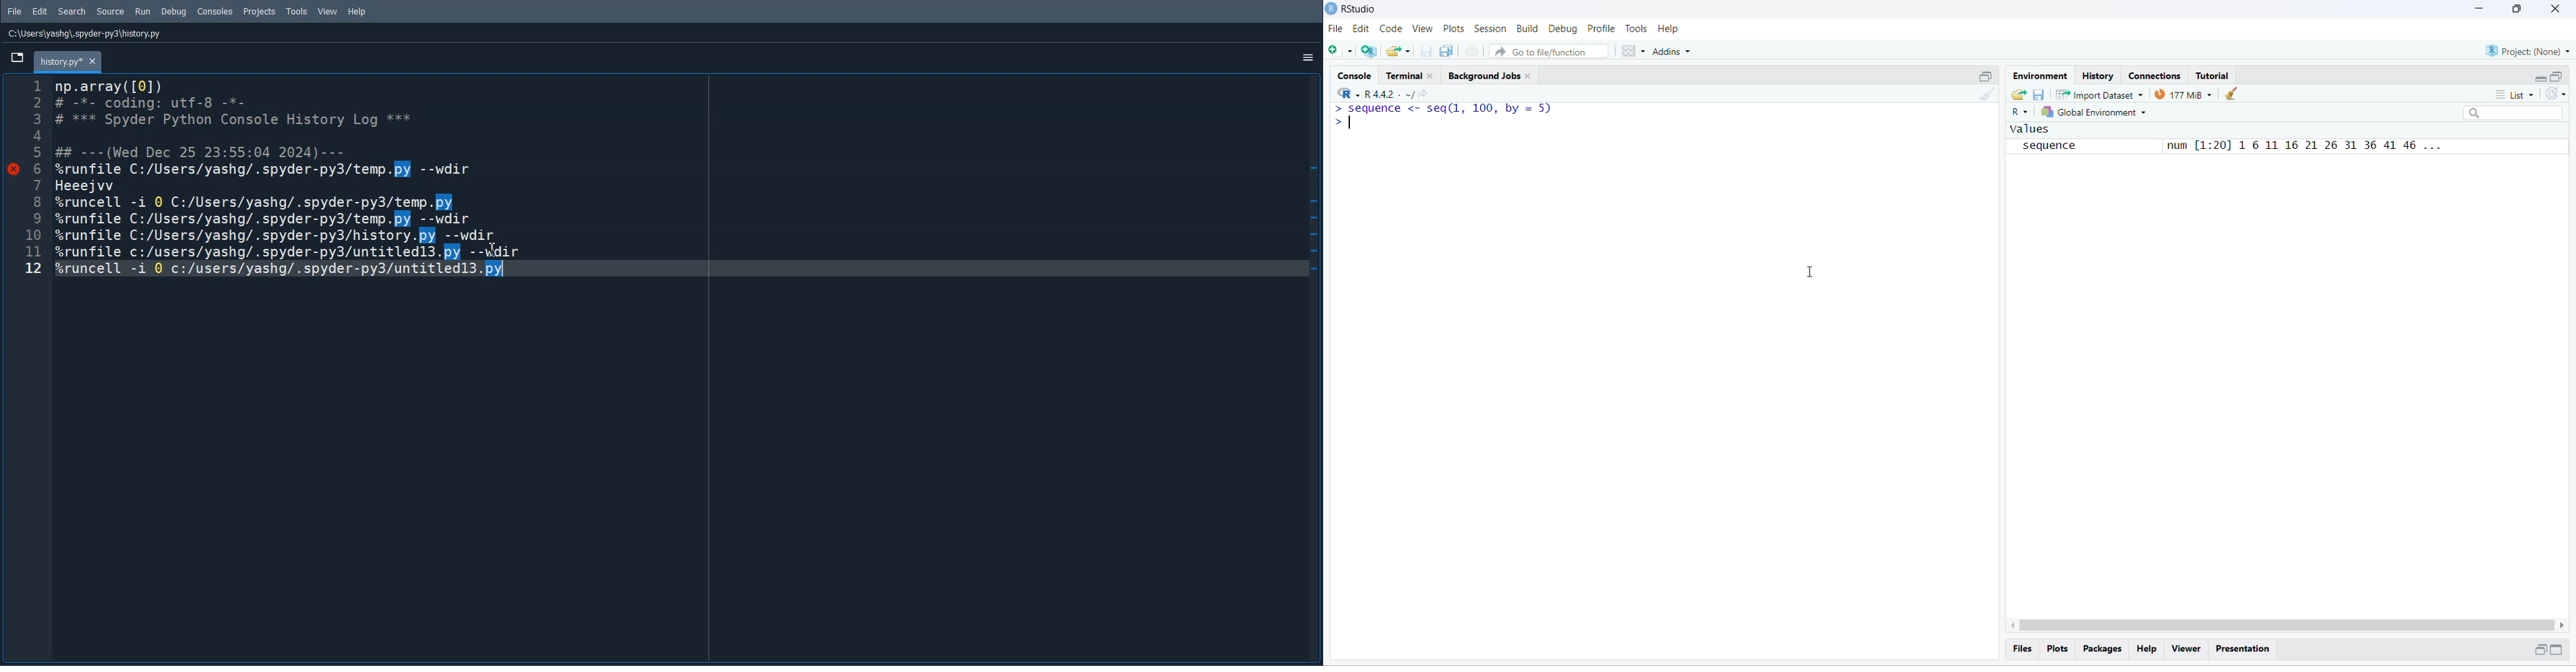 This screenshot has width=2576, height=672. Describe the element at coordinates (1336, 29) in the screenshot. I see `file` at that location.